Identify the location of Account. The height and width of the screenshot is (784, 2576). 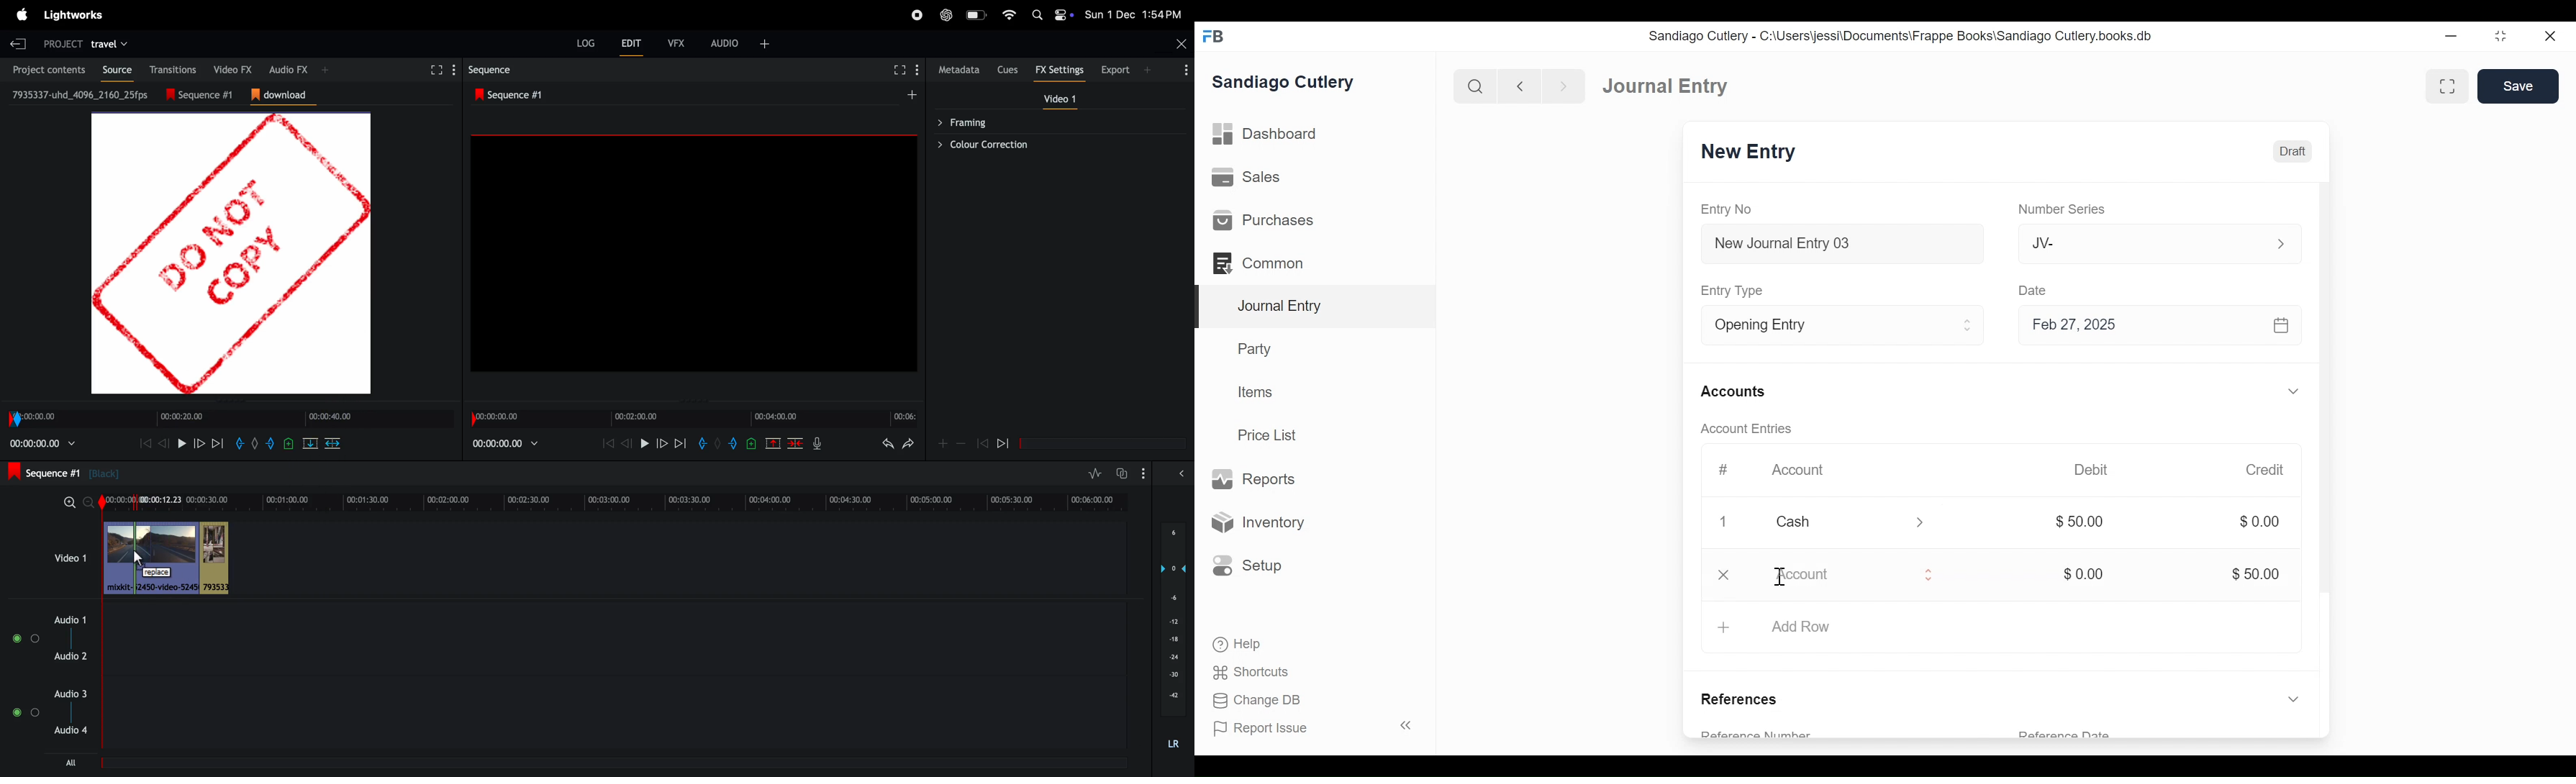
(1801, 471).